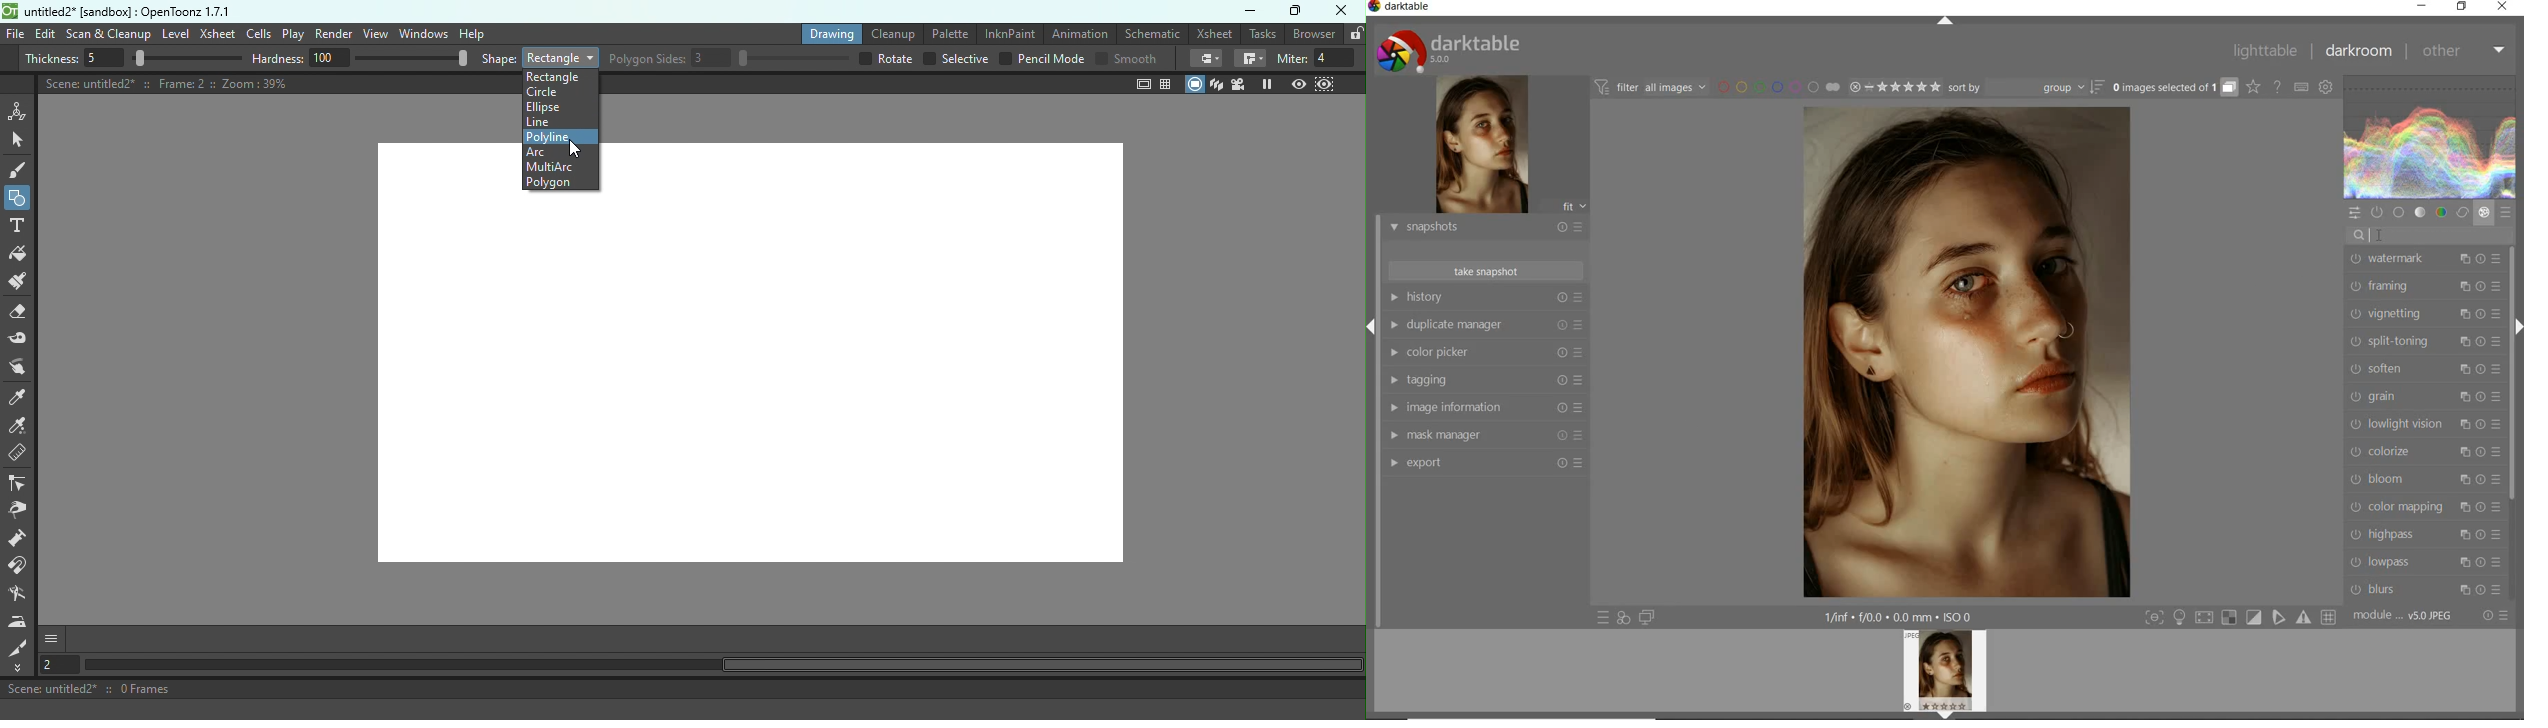  Describe the element at coordinates (374, 33) in the screenshot. I see `View` at that location.